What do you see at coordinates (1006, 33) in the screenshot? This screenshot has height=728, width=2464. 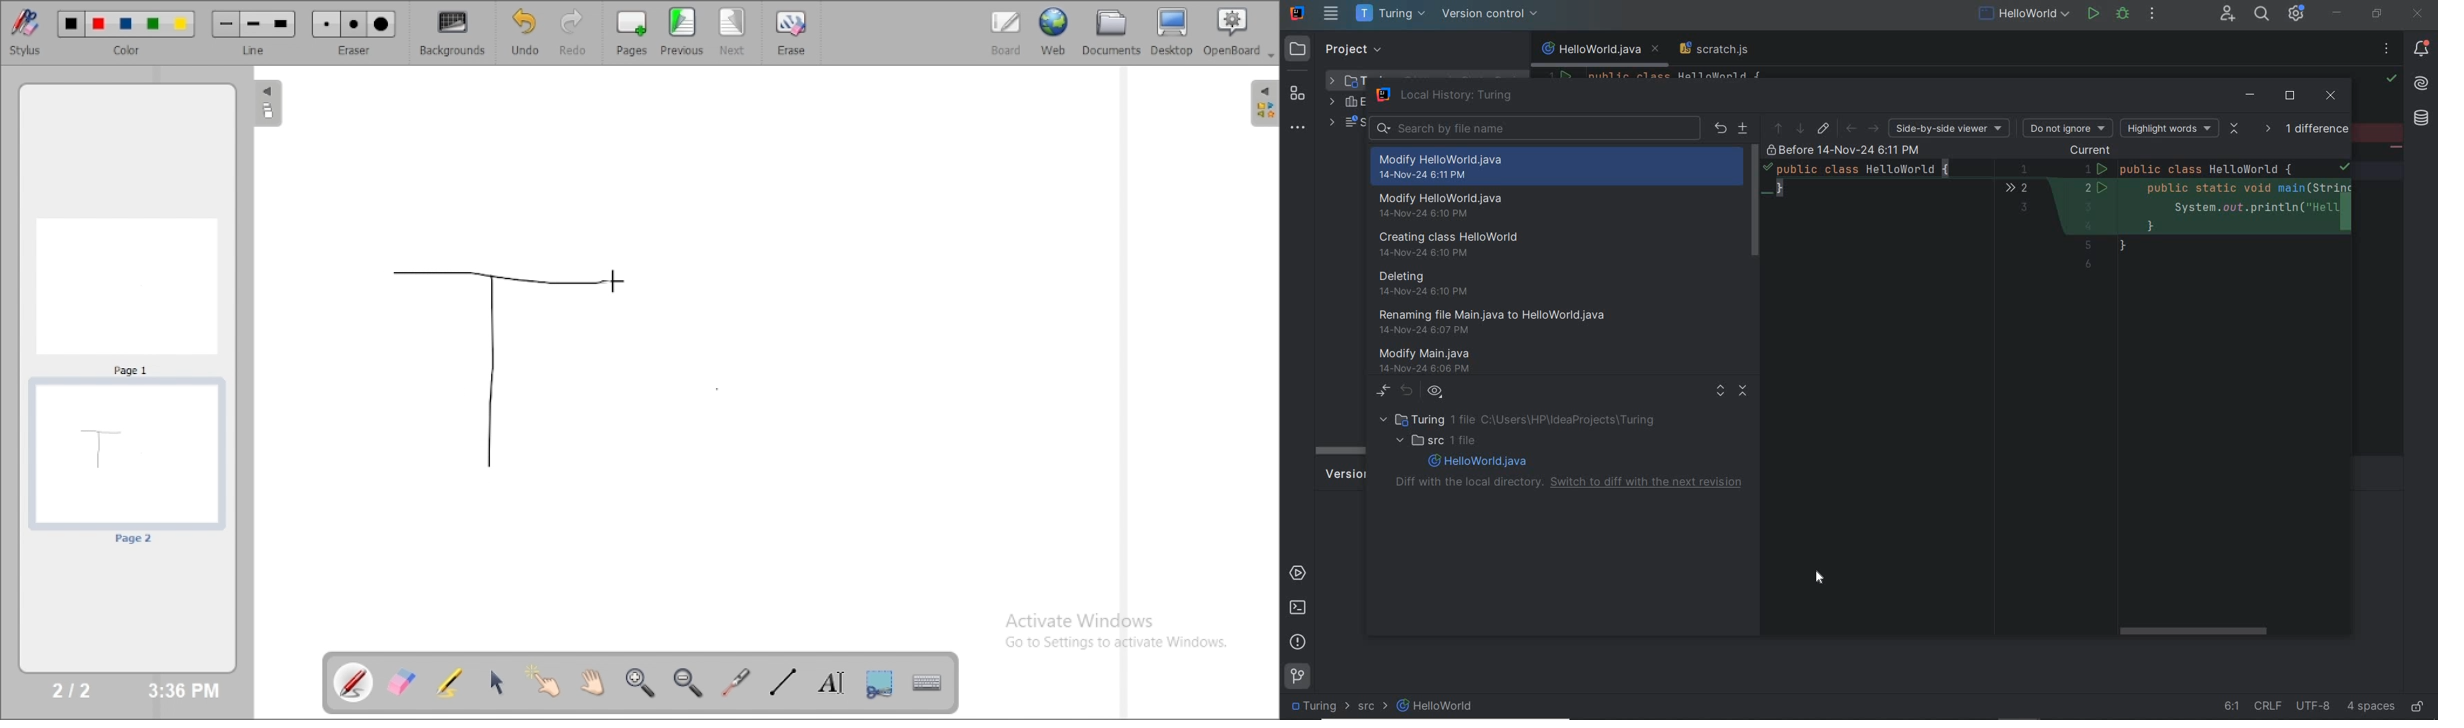 I see `board` at bounding box center [1006, 33].